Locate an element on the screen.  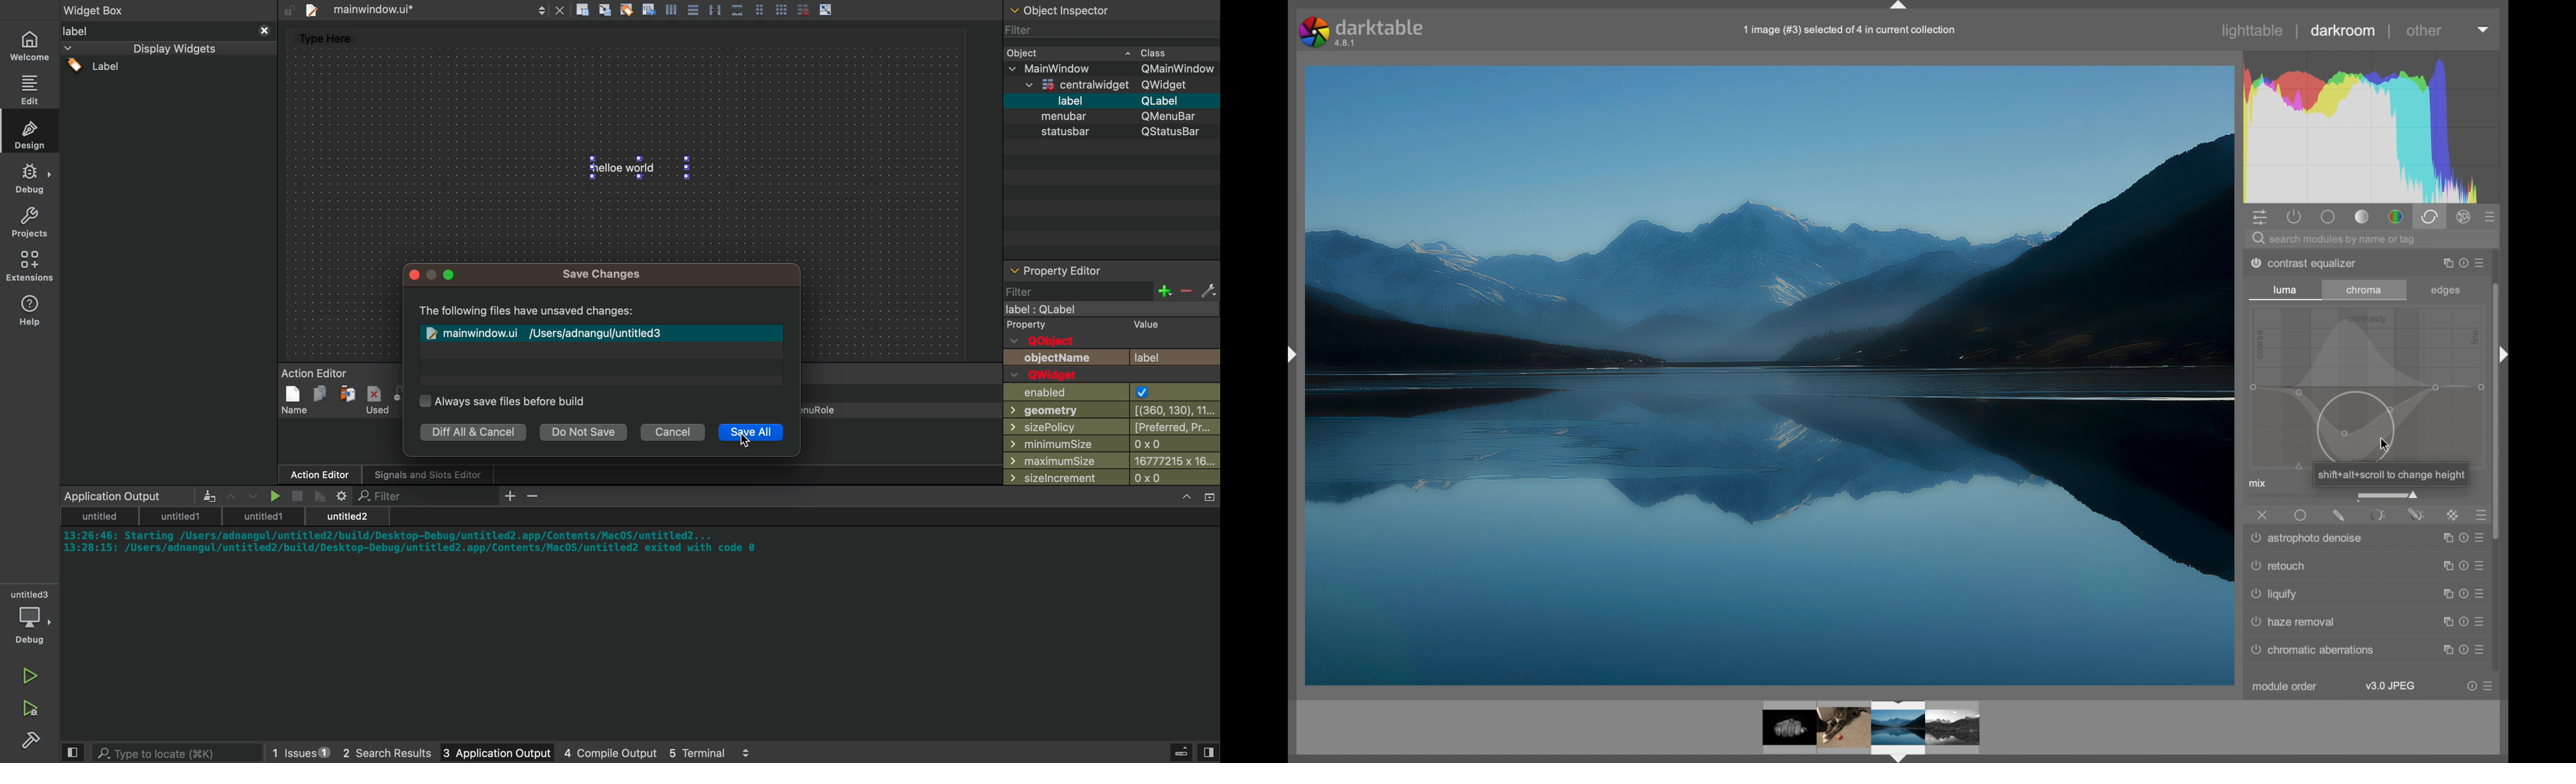
more options is located at coordinates (2461, 539).